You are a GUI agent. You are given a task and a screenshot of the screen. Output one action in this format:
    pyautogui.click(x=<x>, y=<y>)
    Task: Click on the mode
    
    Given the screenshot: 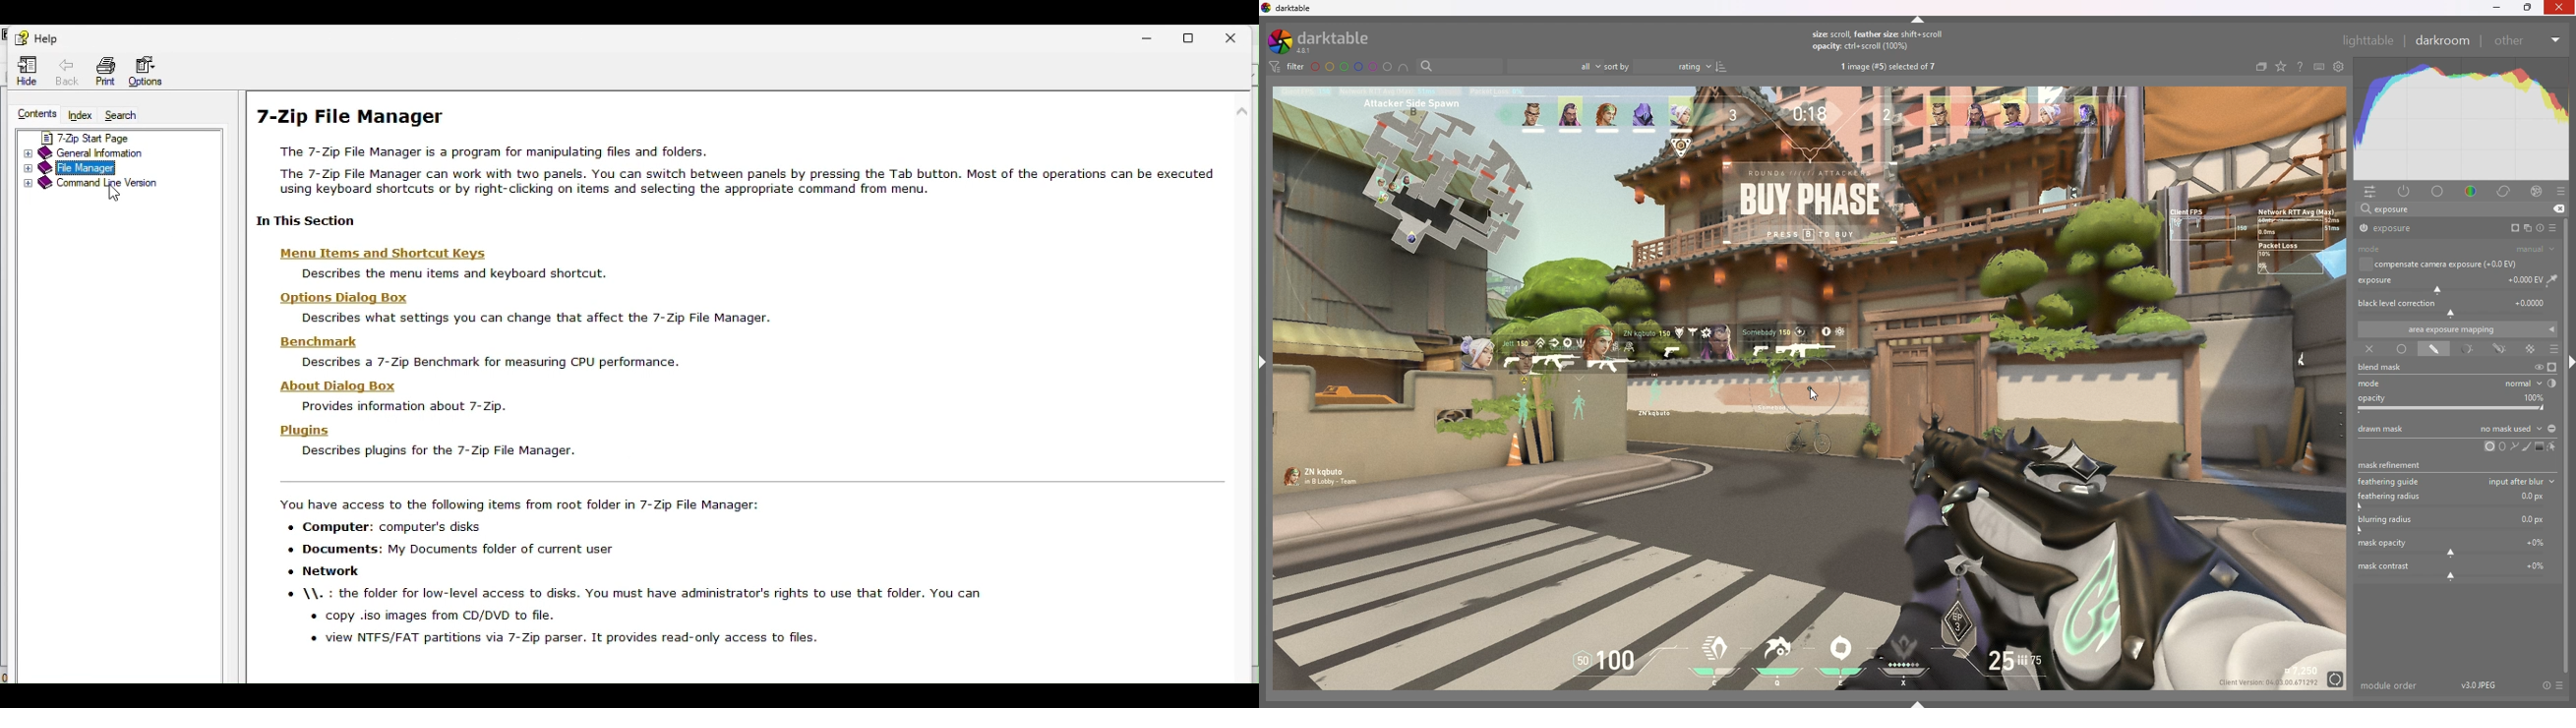 What is the action you would take?
    pyautogui.click(x=2457, y=250)
    